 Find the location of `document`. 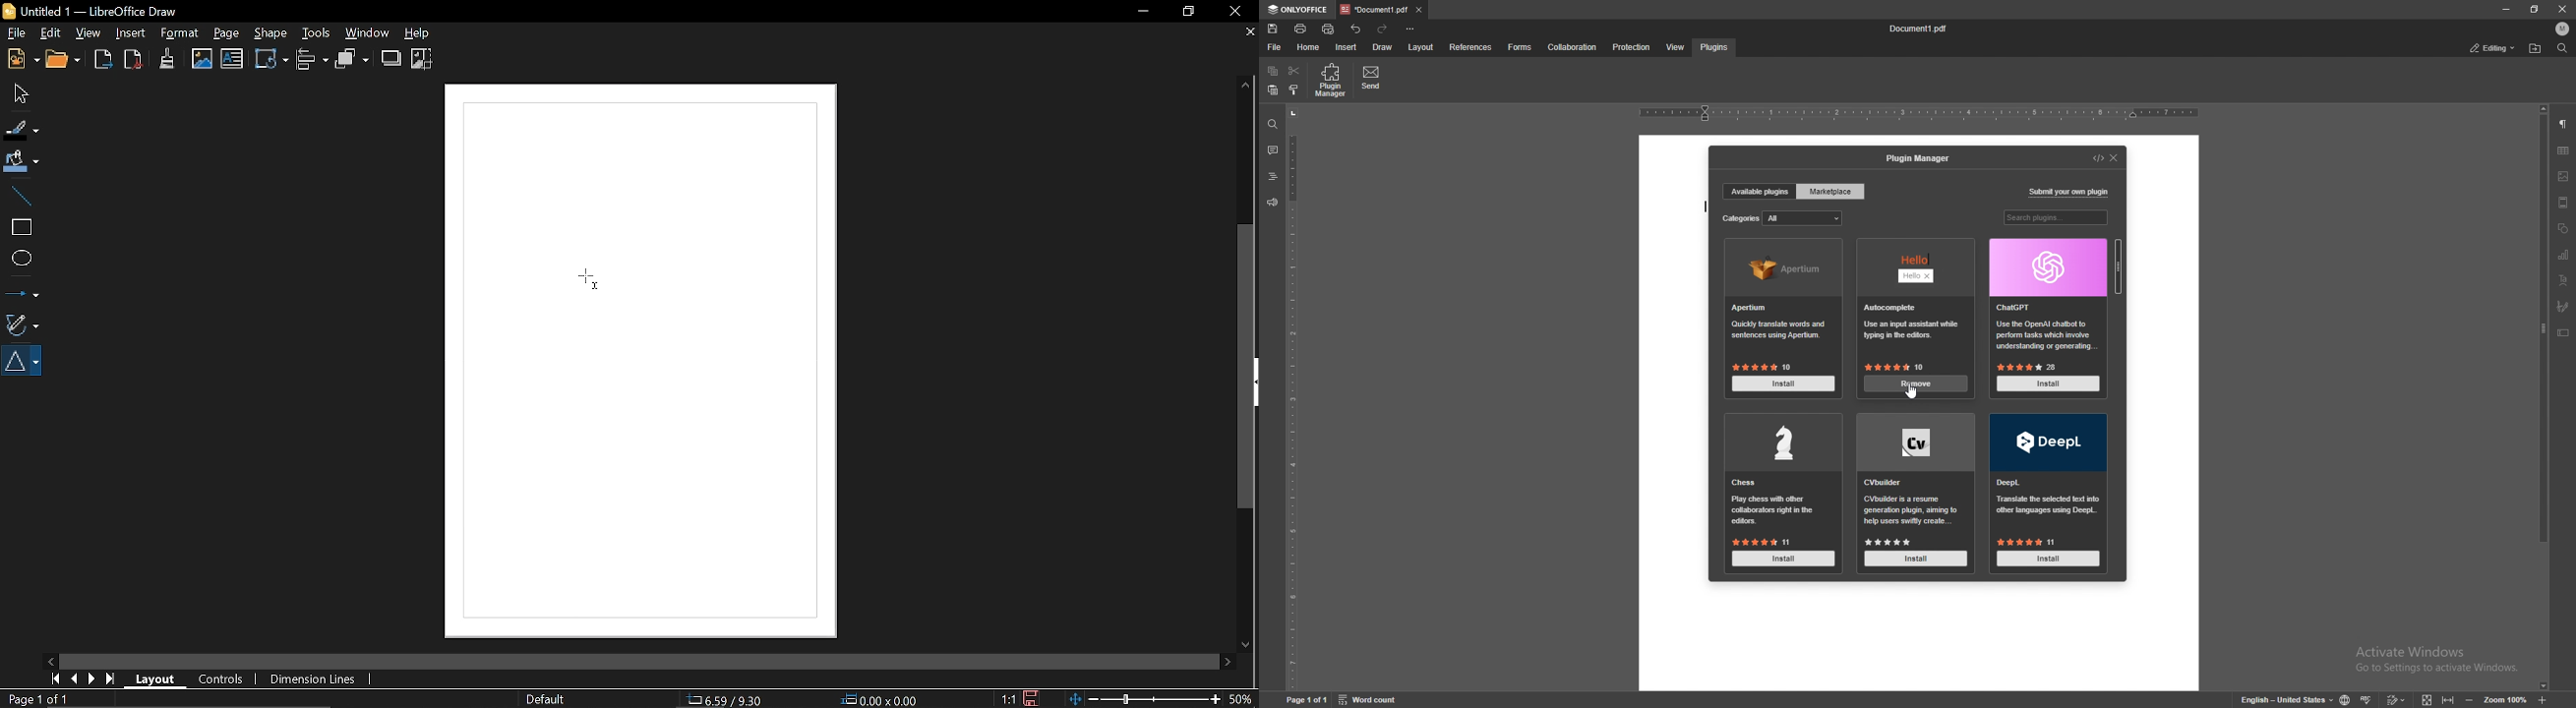

document is located at coordinates (1955, 637).